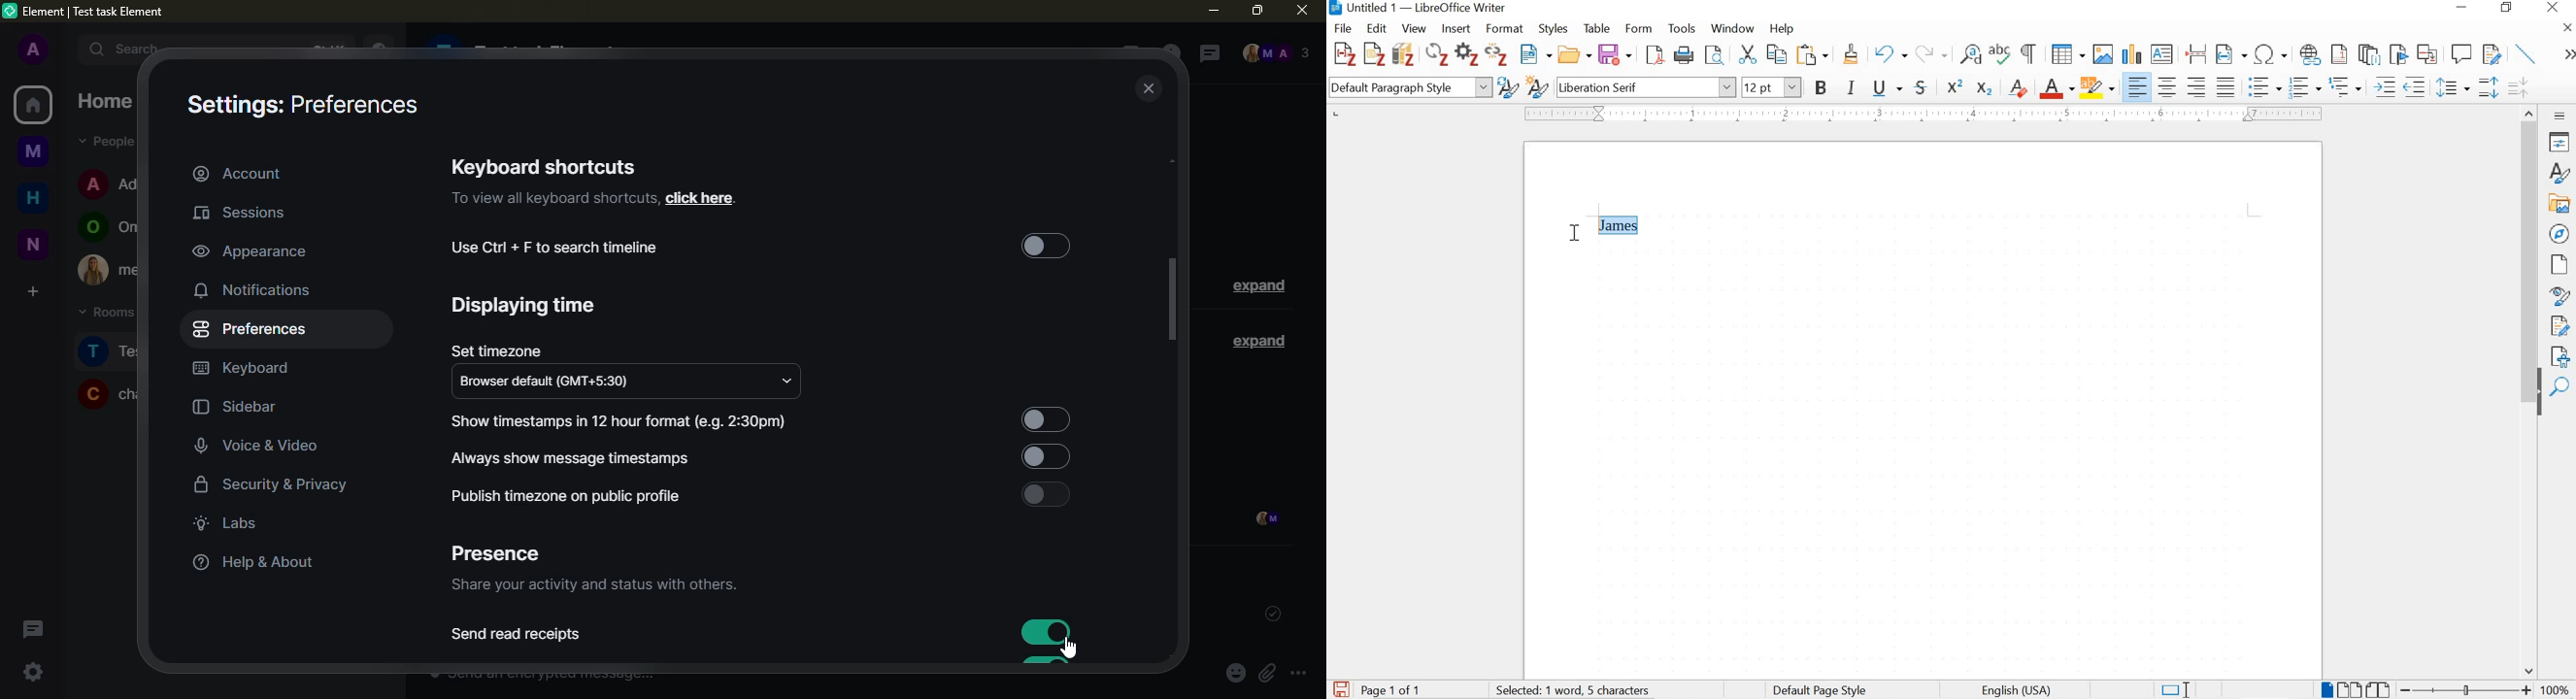 Image resolution: width=2576 pixels, height=700 pixels. What do you see at coordinates (2530, 242) in the screenshot?
I see `scrollbar` at bounding box center [2530, 242].